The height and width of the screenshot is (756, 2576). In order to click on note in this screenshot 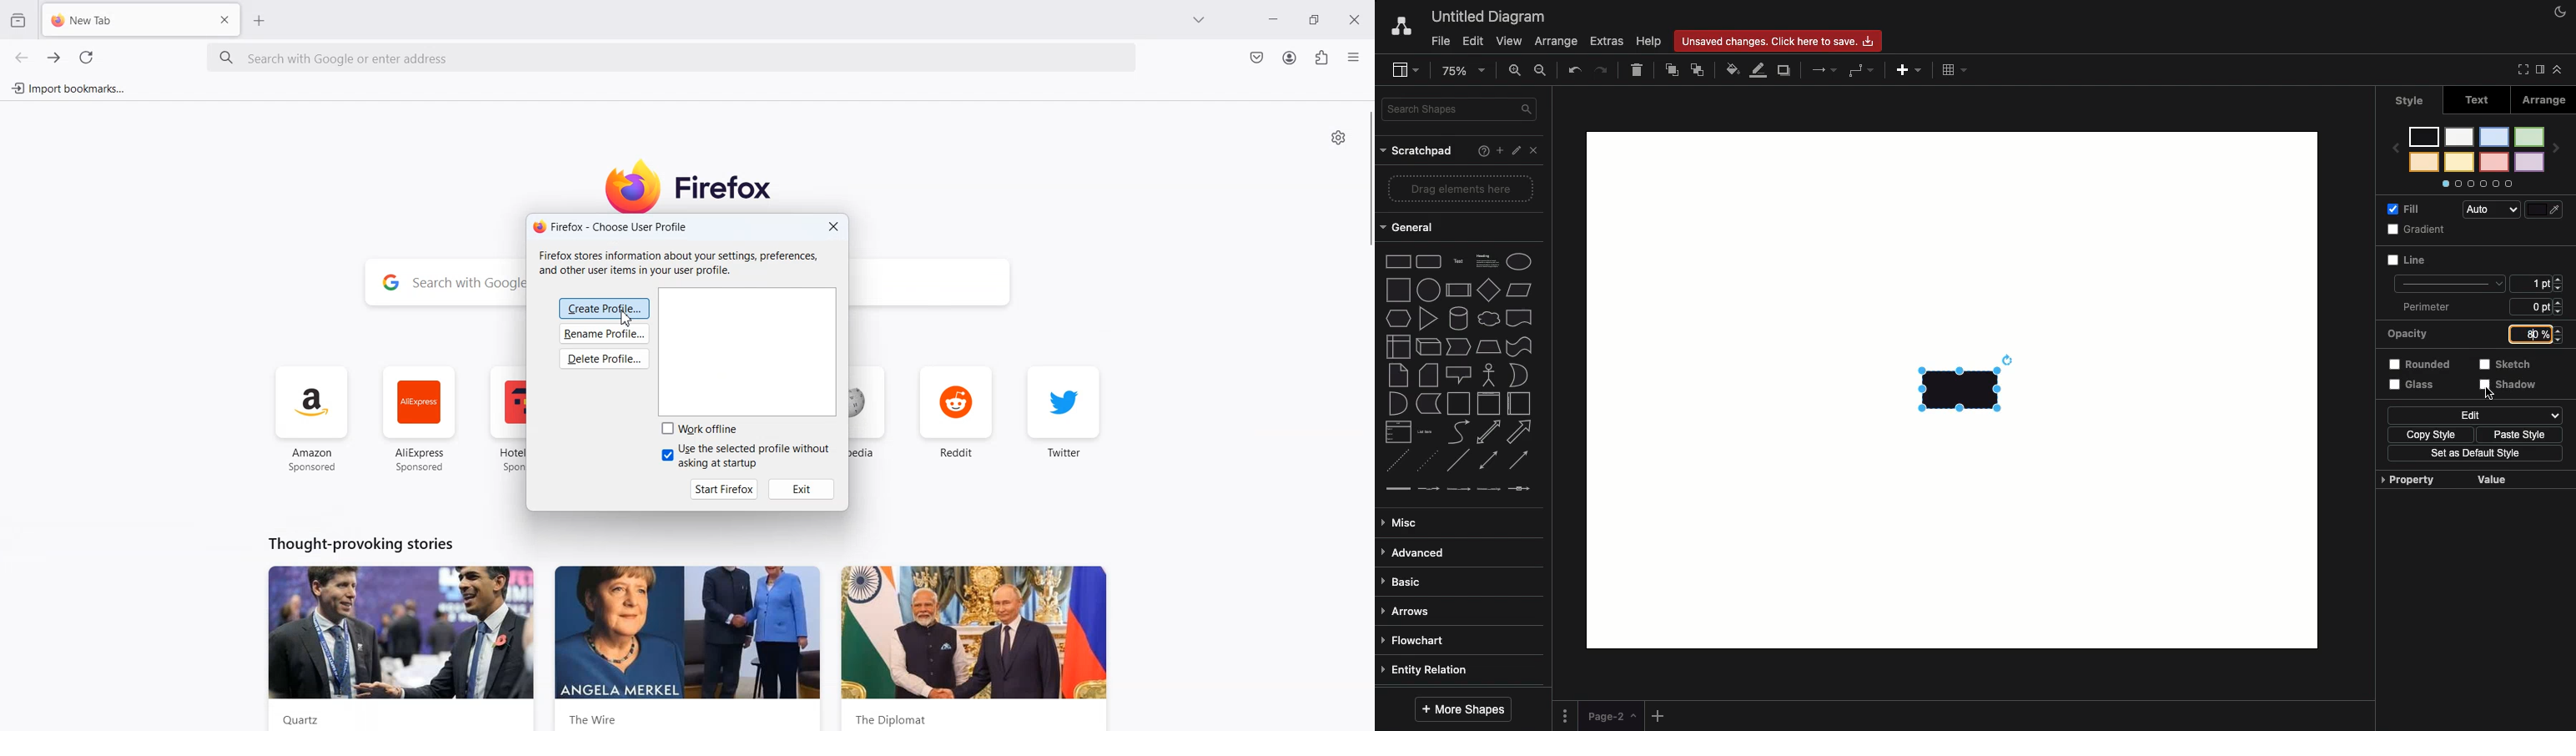, I will do `click(1399, 375)`.